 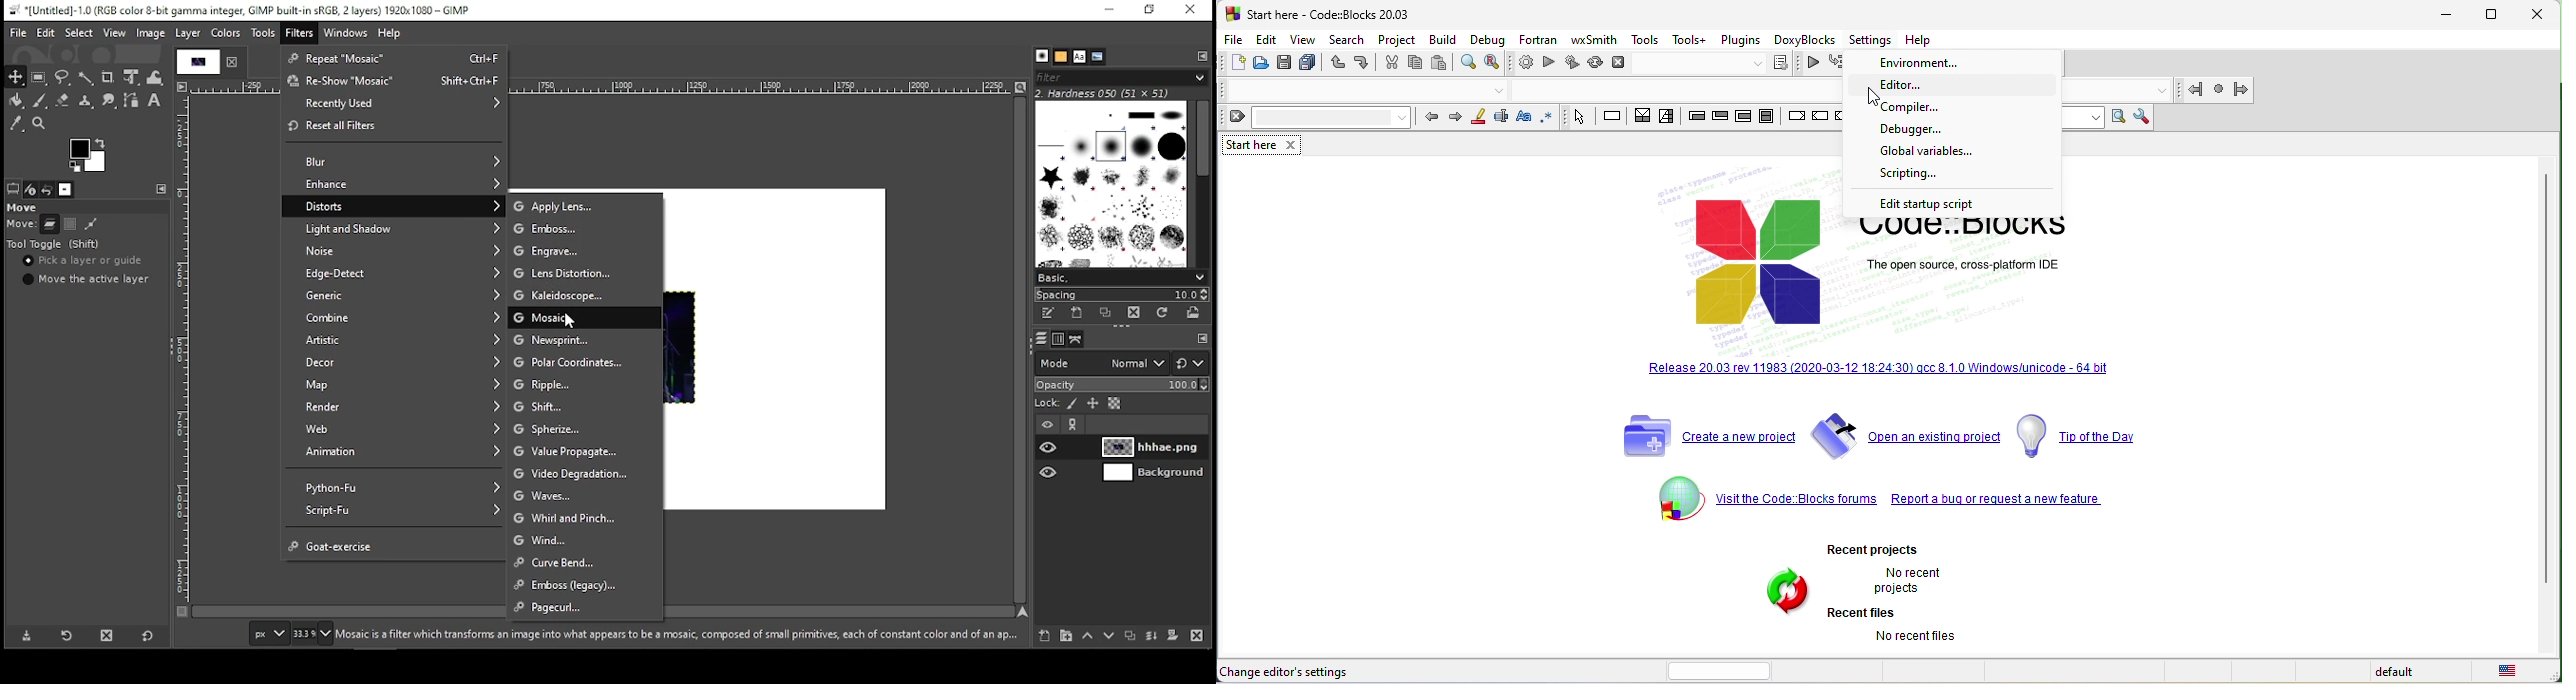 What do you see at coordinates (46, 189) in the screenshot?
I see `undo history` at bounding box center [46, 189].